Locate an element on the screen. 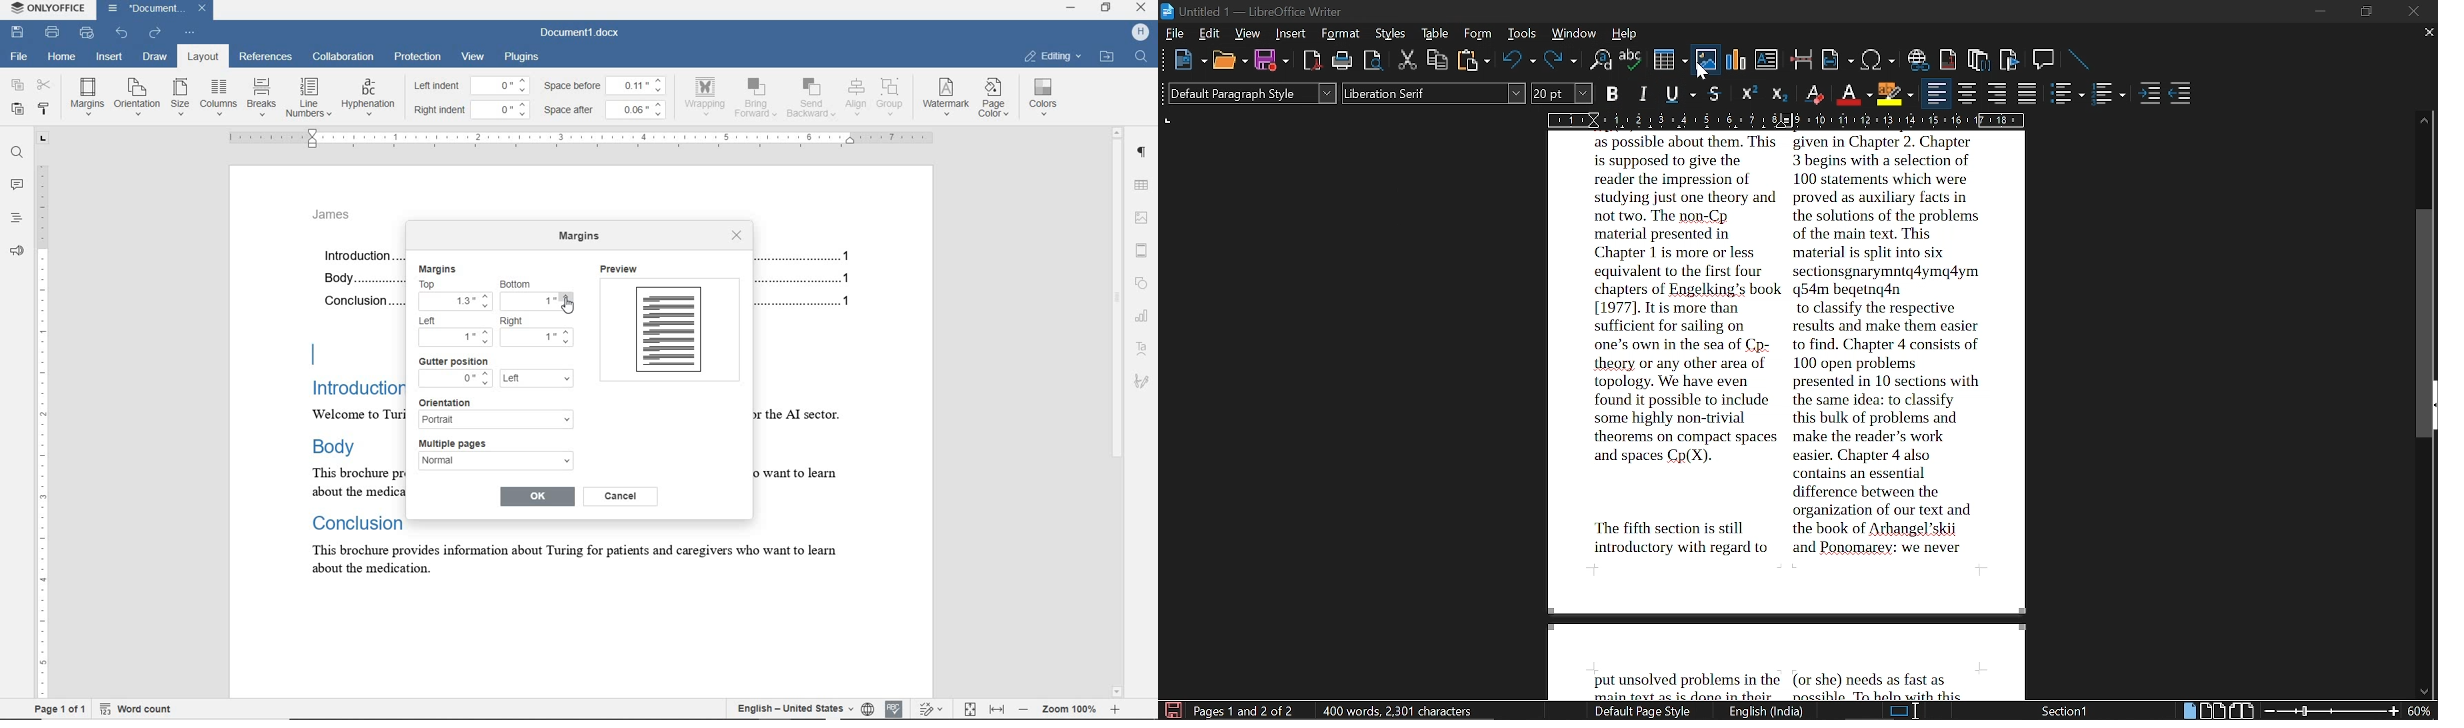  align right is located at coordinates (1998, 93).